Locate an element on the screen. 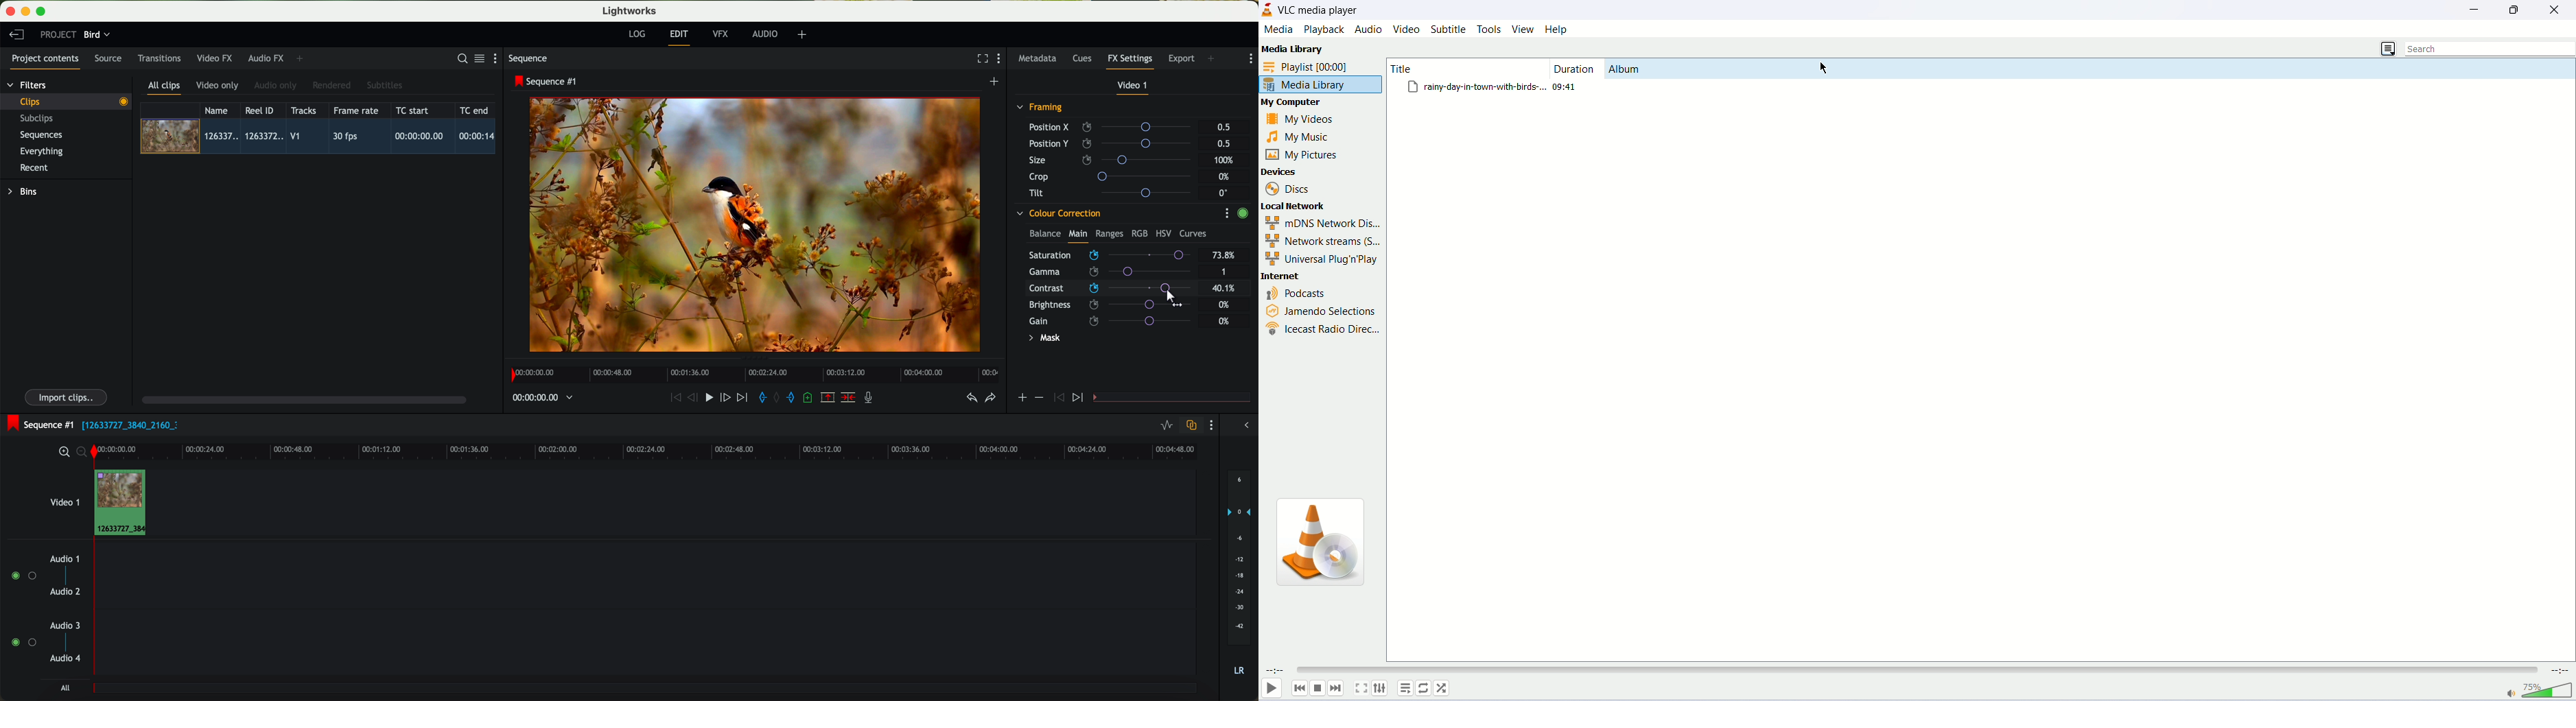 The image size is (2576, 728). 73.8% is located at coordinates (1225, 256).